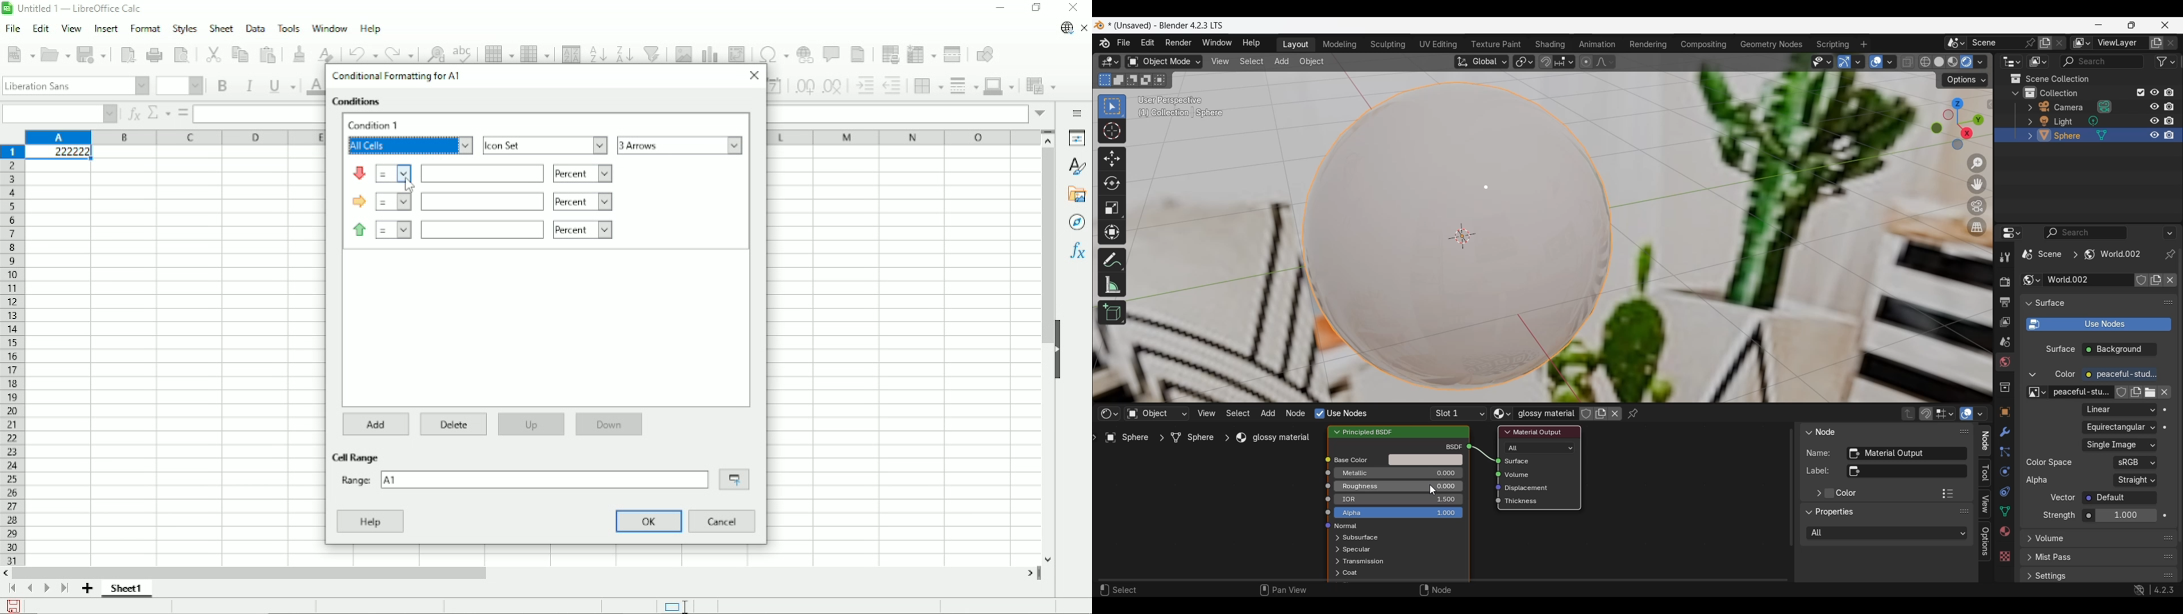 This screenshot has width=2184, height=616. What do you see at coordinates (571, 51) in the screenshot?
I see `Sort` at bounding box center [571, 51].